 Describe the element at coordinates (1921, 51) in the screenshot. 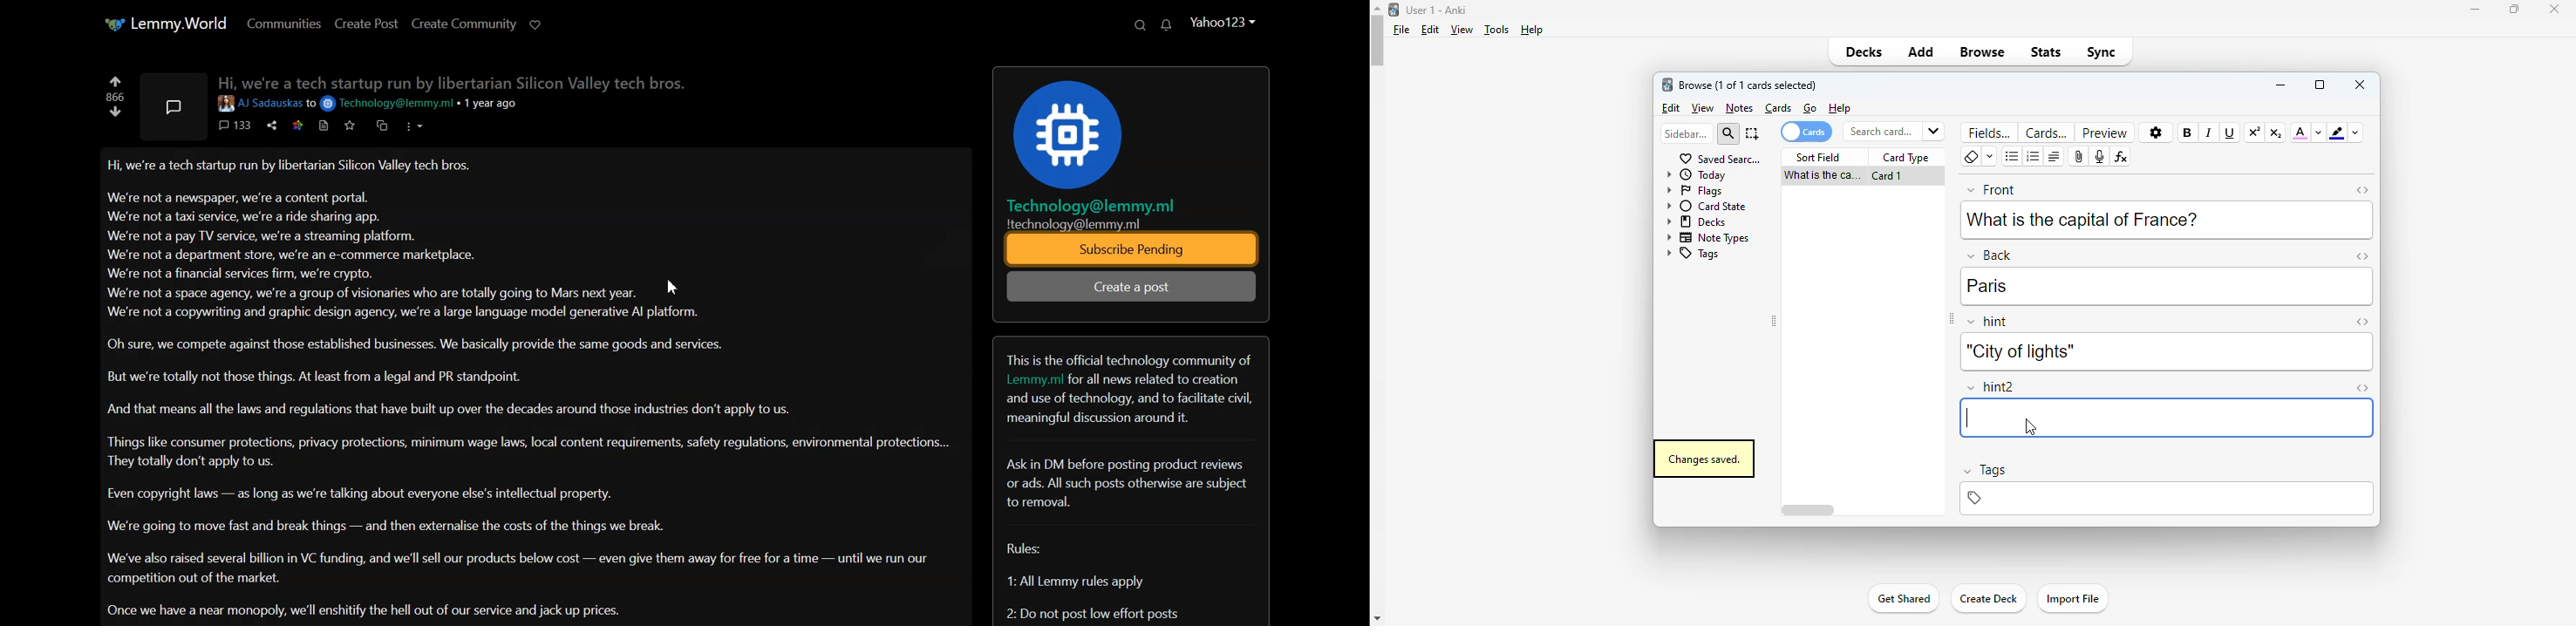

I see `add` at that location.